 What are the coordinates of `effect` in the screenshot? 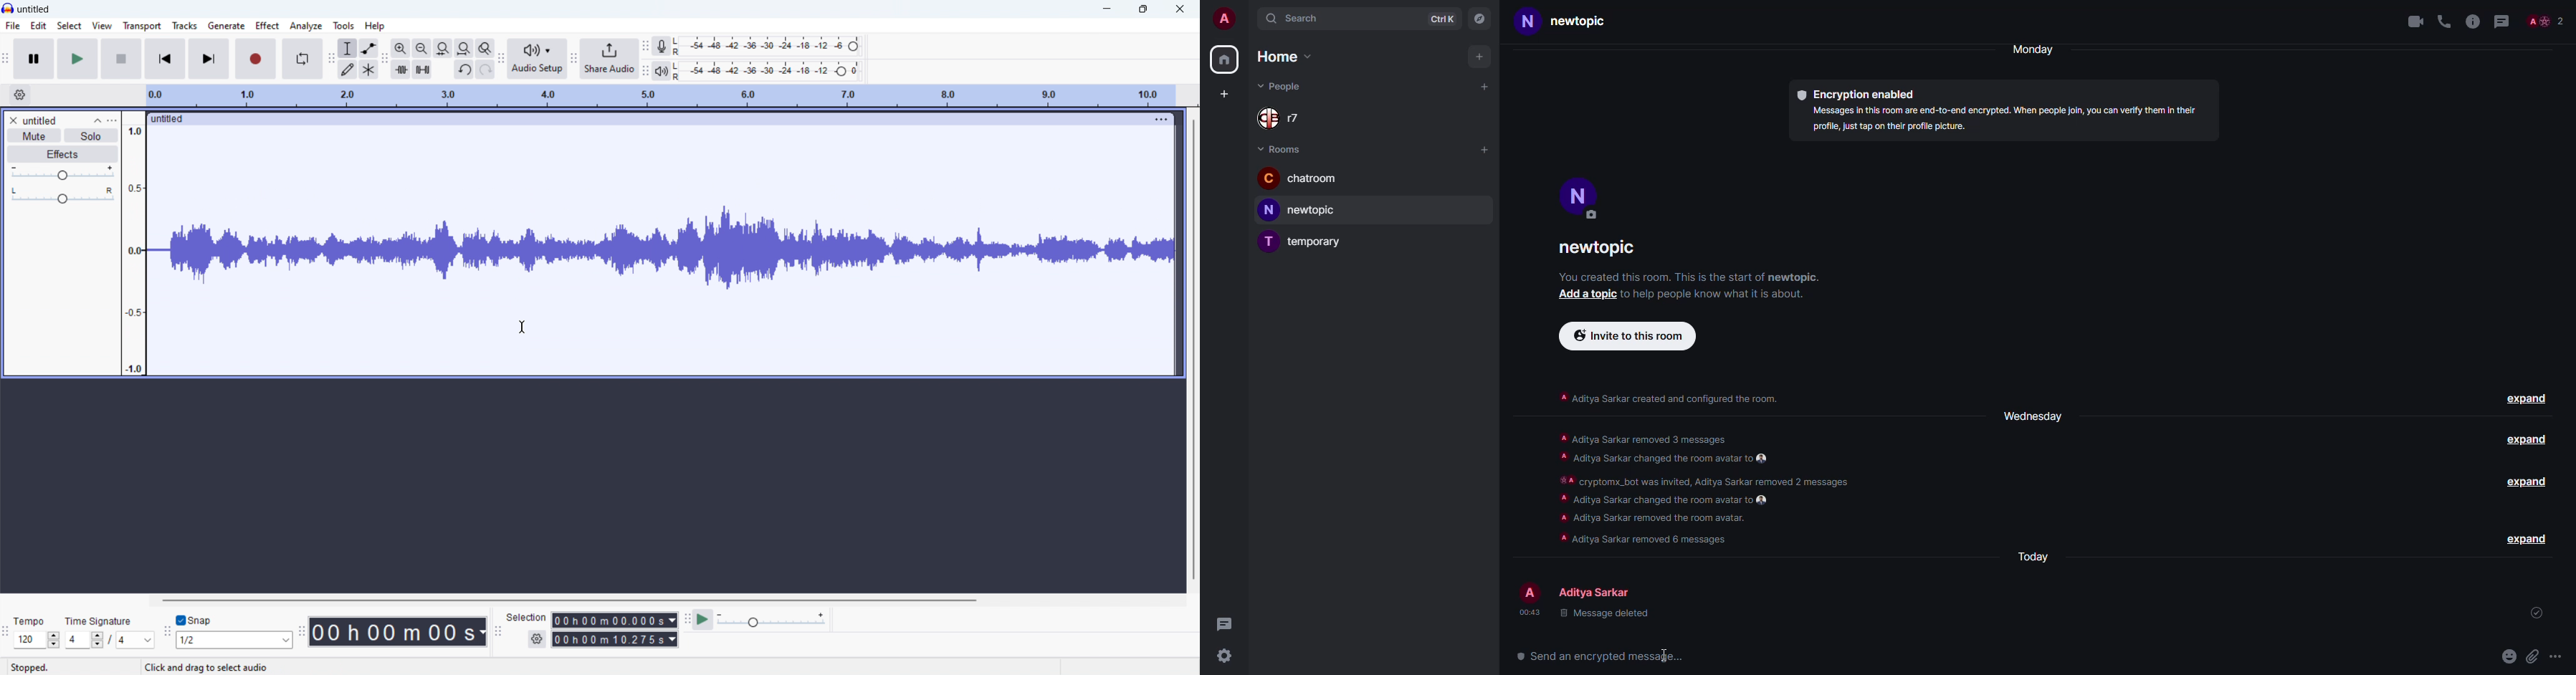 It's located at (266, 26).